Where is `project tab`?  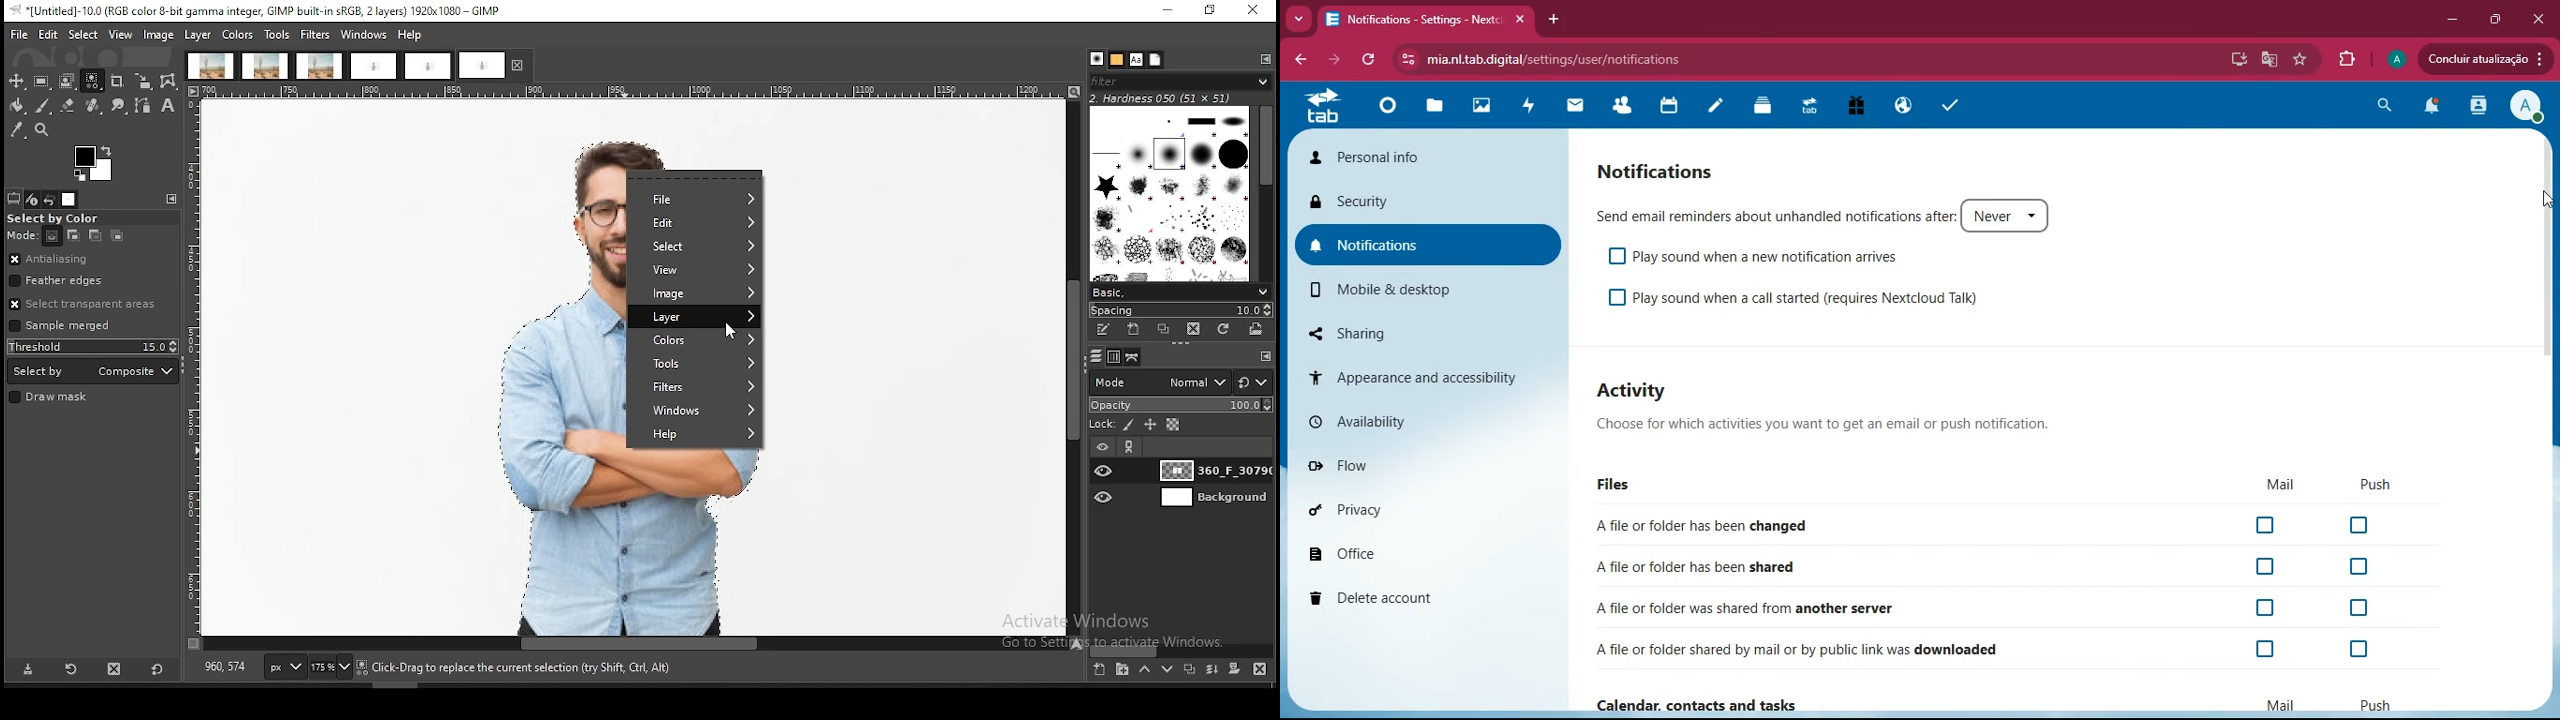
project tab is located at coordinates (210, 66).